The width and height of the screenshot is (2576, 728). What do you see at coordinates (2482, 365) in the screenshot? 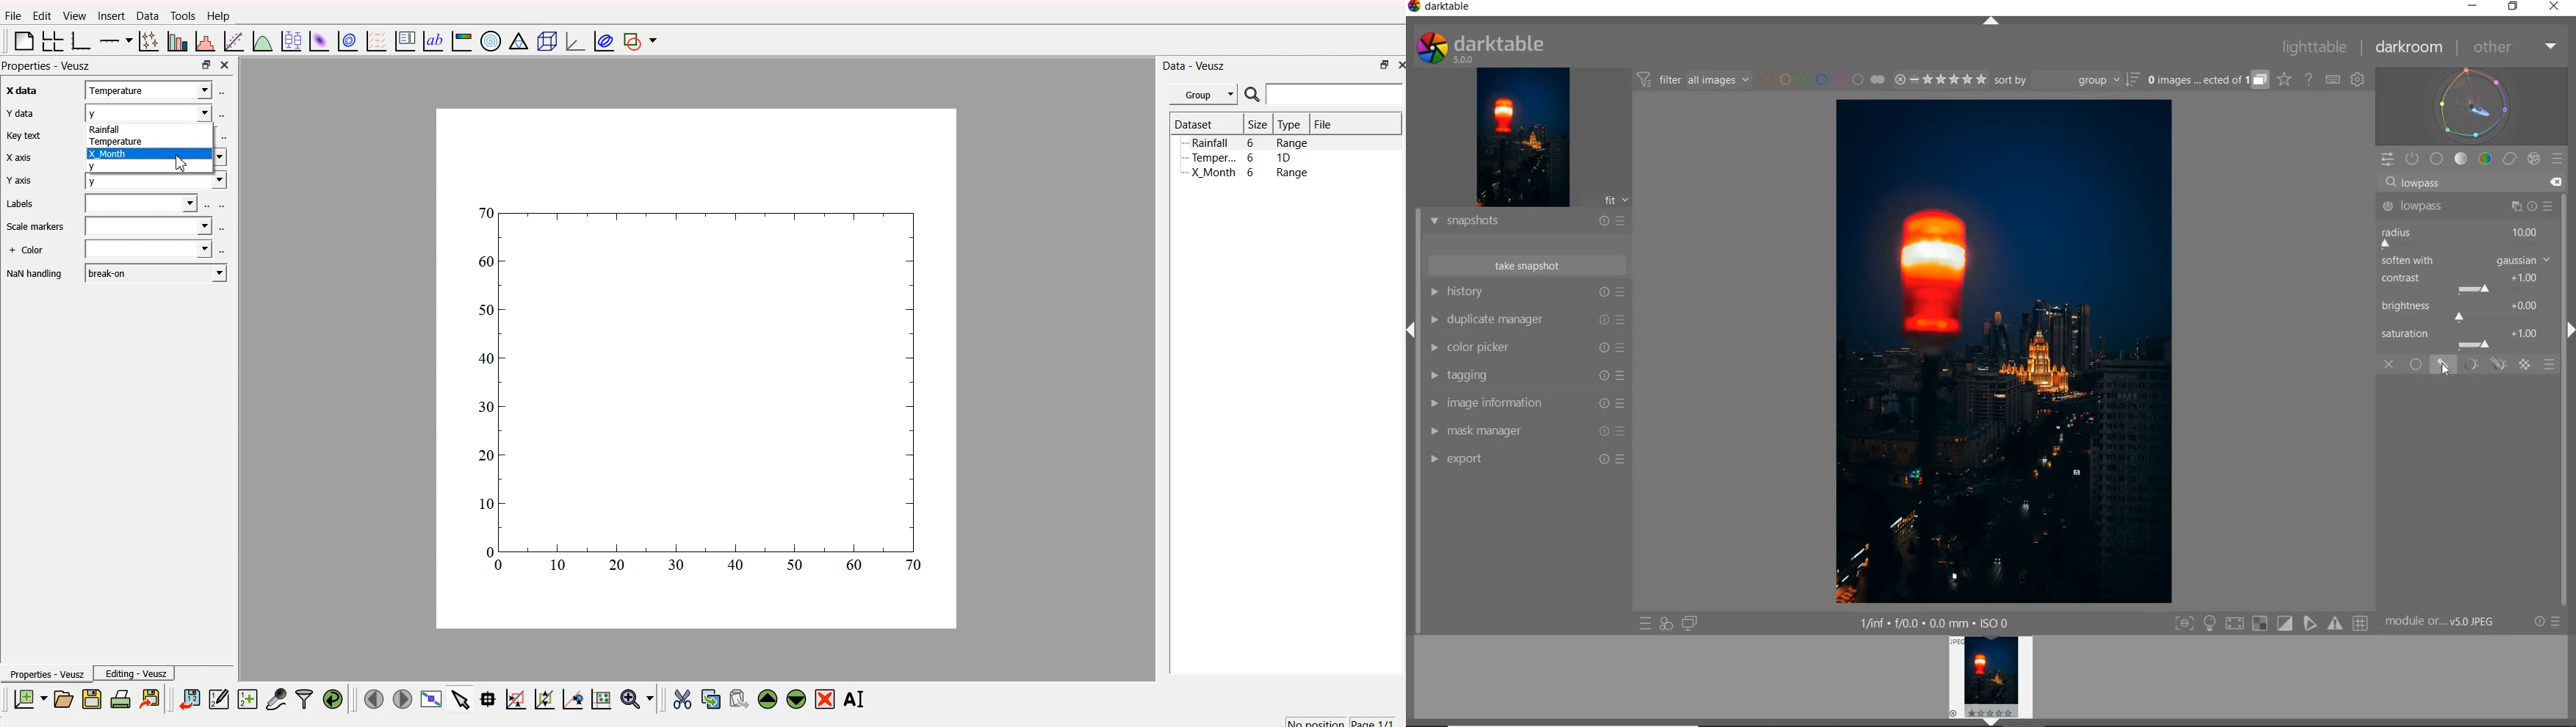
I see `MASK OPTIONS` at bounding box center [2482, 365].